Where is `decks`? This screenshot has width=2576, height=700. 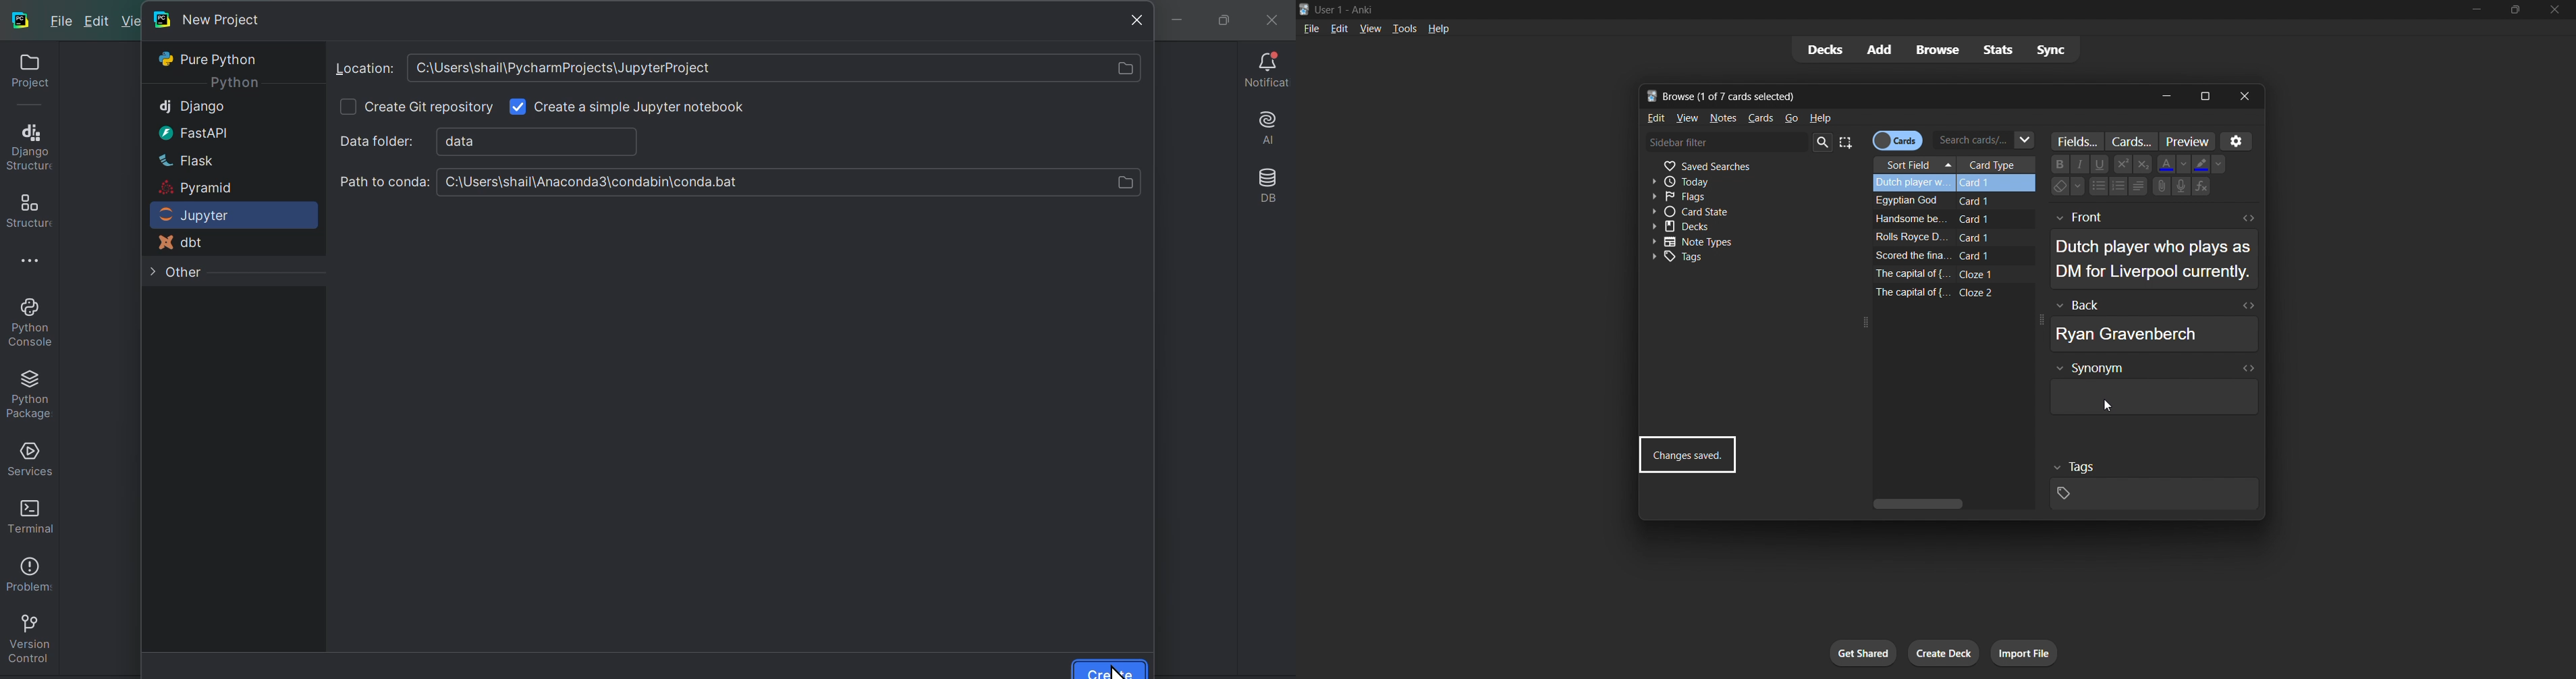
decks is located at coordinates (1824, 49).